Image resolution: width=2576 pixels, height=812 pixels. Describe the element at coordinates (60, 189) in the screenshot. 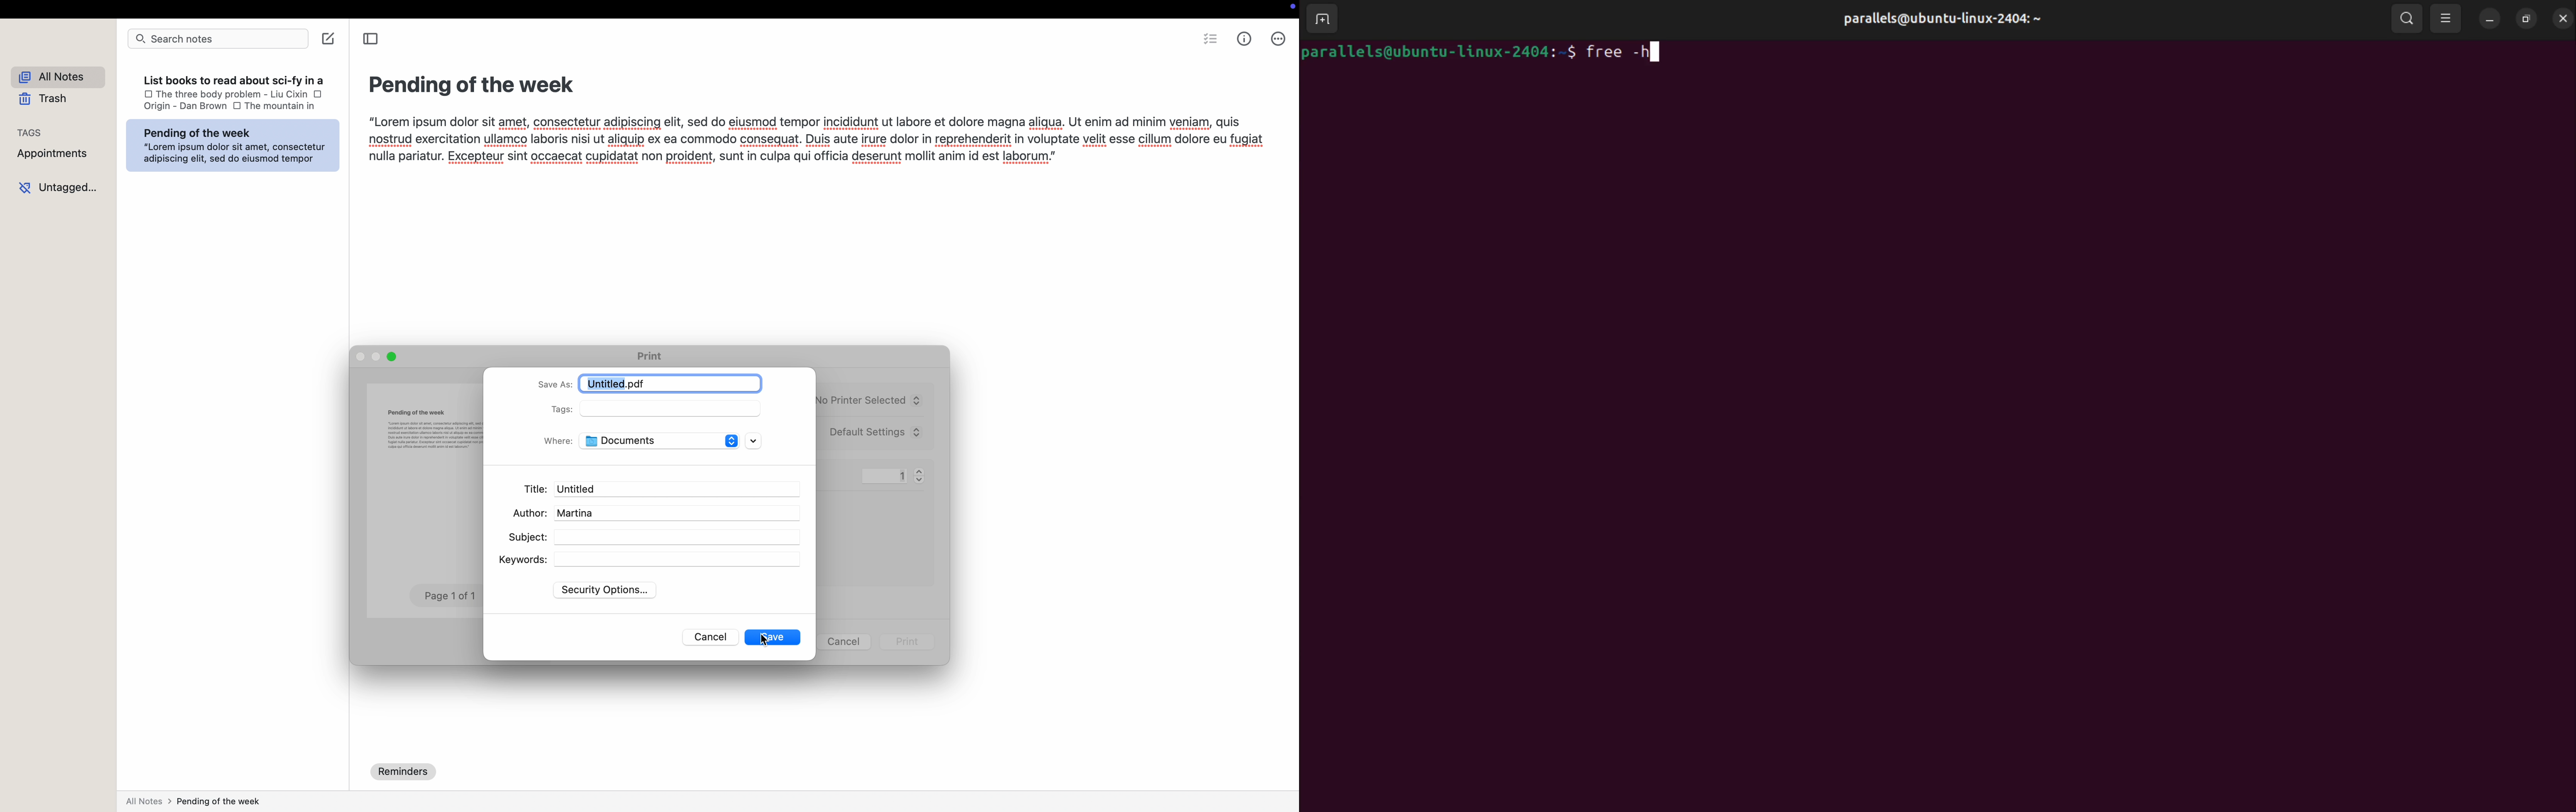

I see `untagged` at that location.